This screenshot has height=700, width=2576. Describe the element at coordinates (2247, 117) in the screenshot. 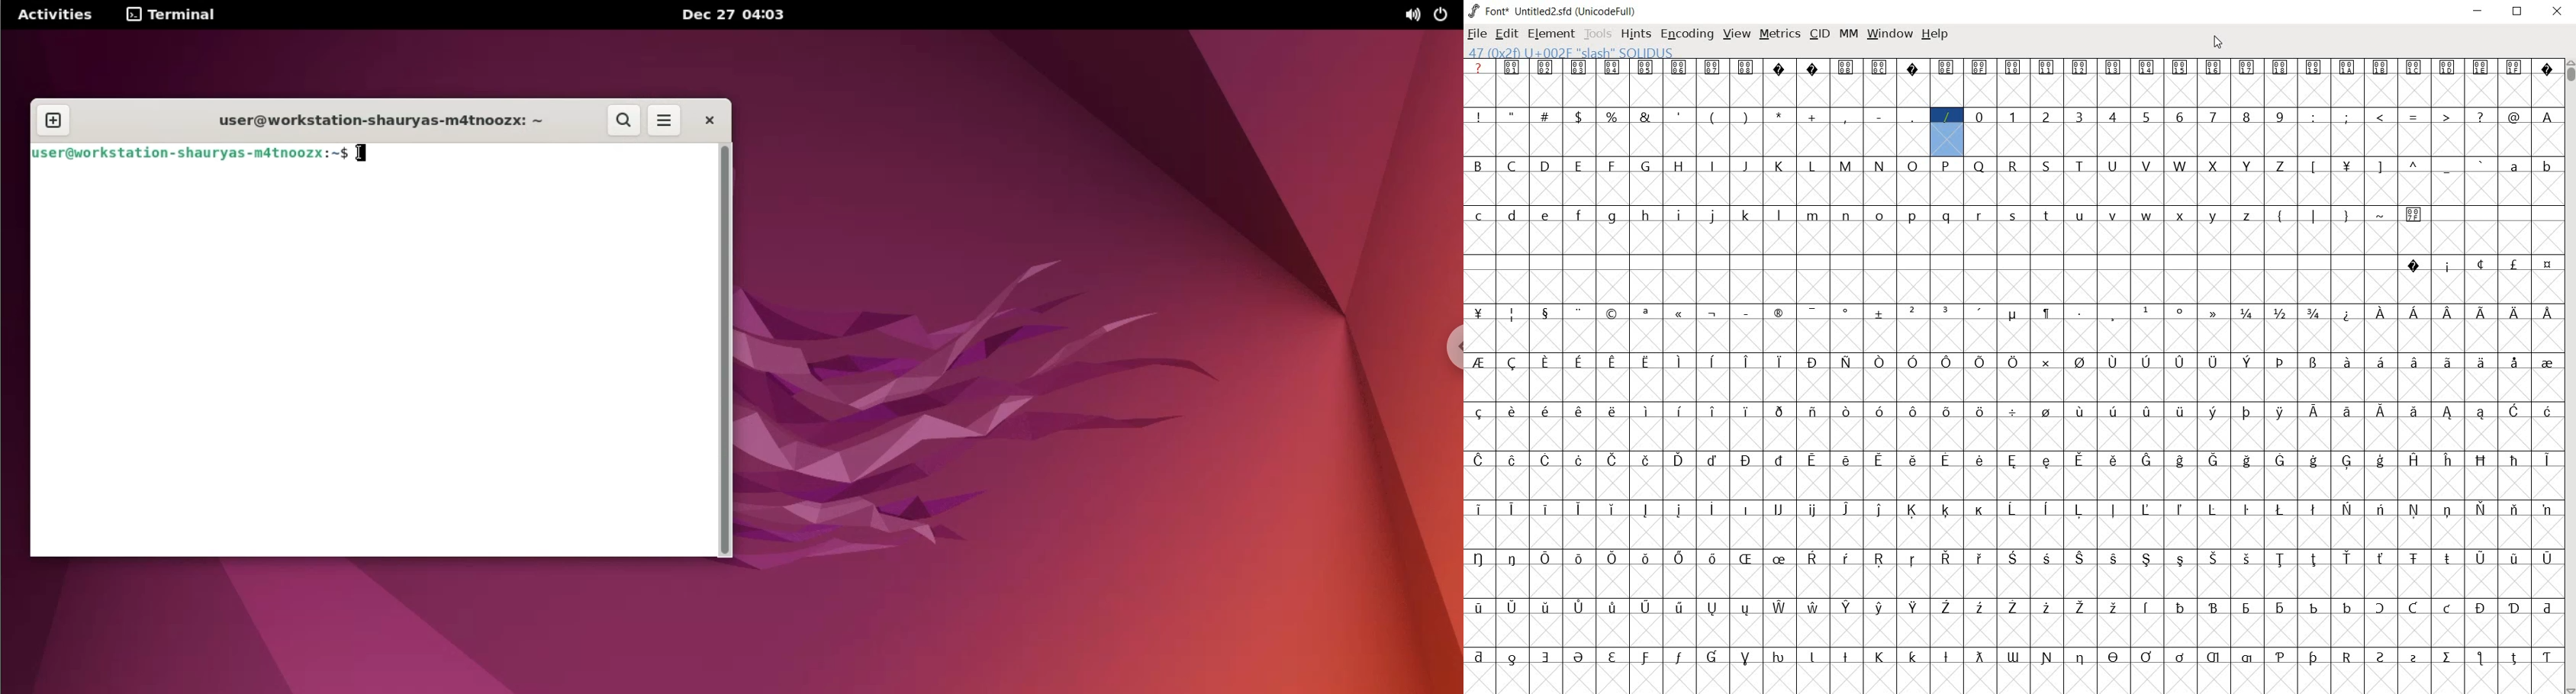

I see `glyph` at that location.